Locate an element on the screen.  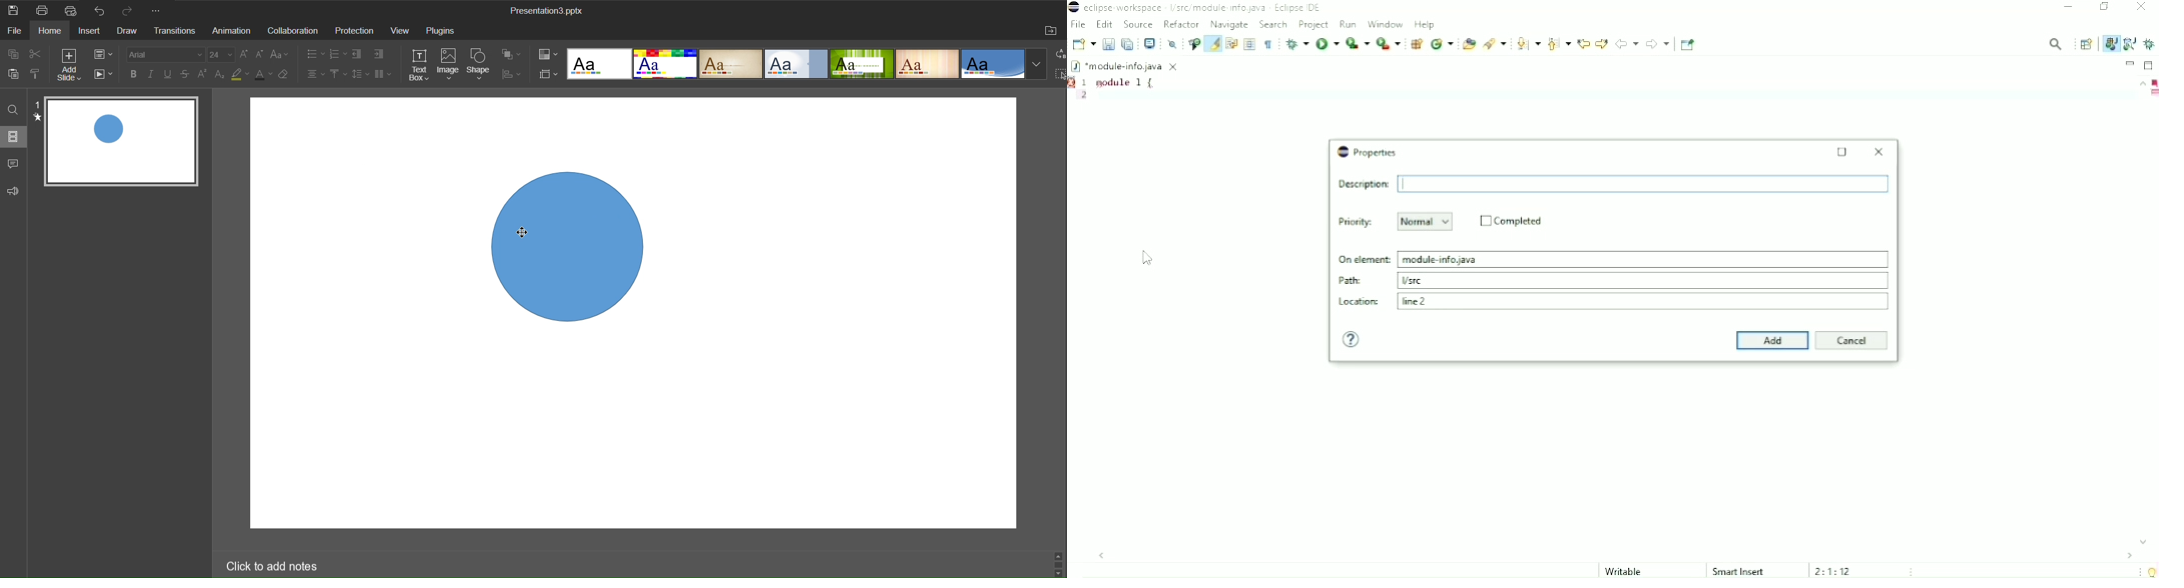
Replace is located at coordinates (1058, 54).